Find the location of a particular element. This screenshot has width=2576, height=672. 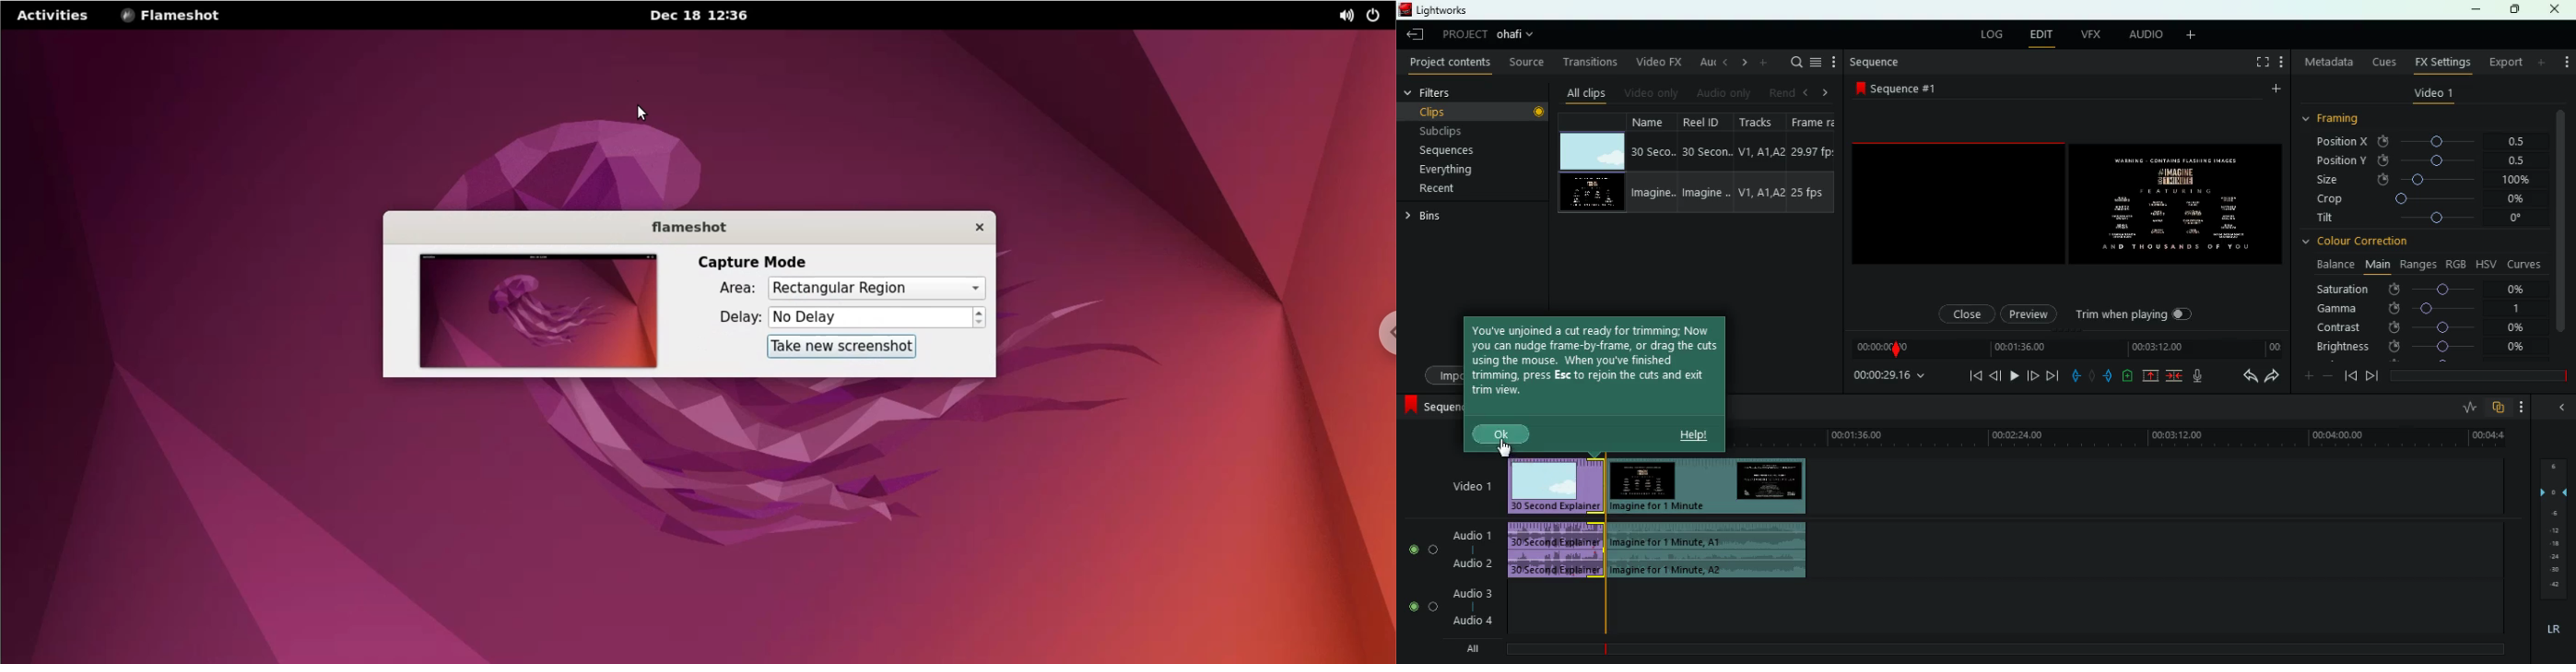

overlap is located at coordinates (2500, 408).